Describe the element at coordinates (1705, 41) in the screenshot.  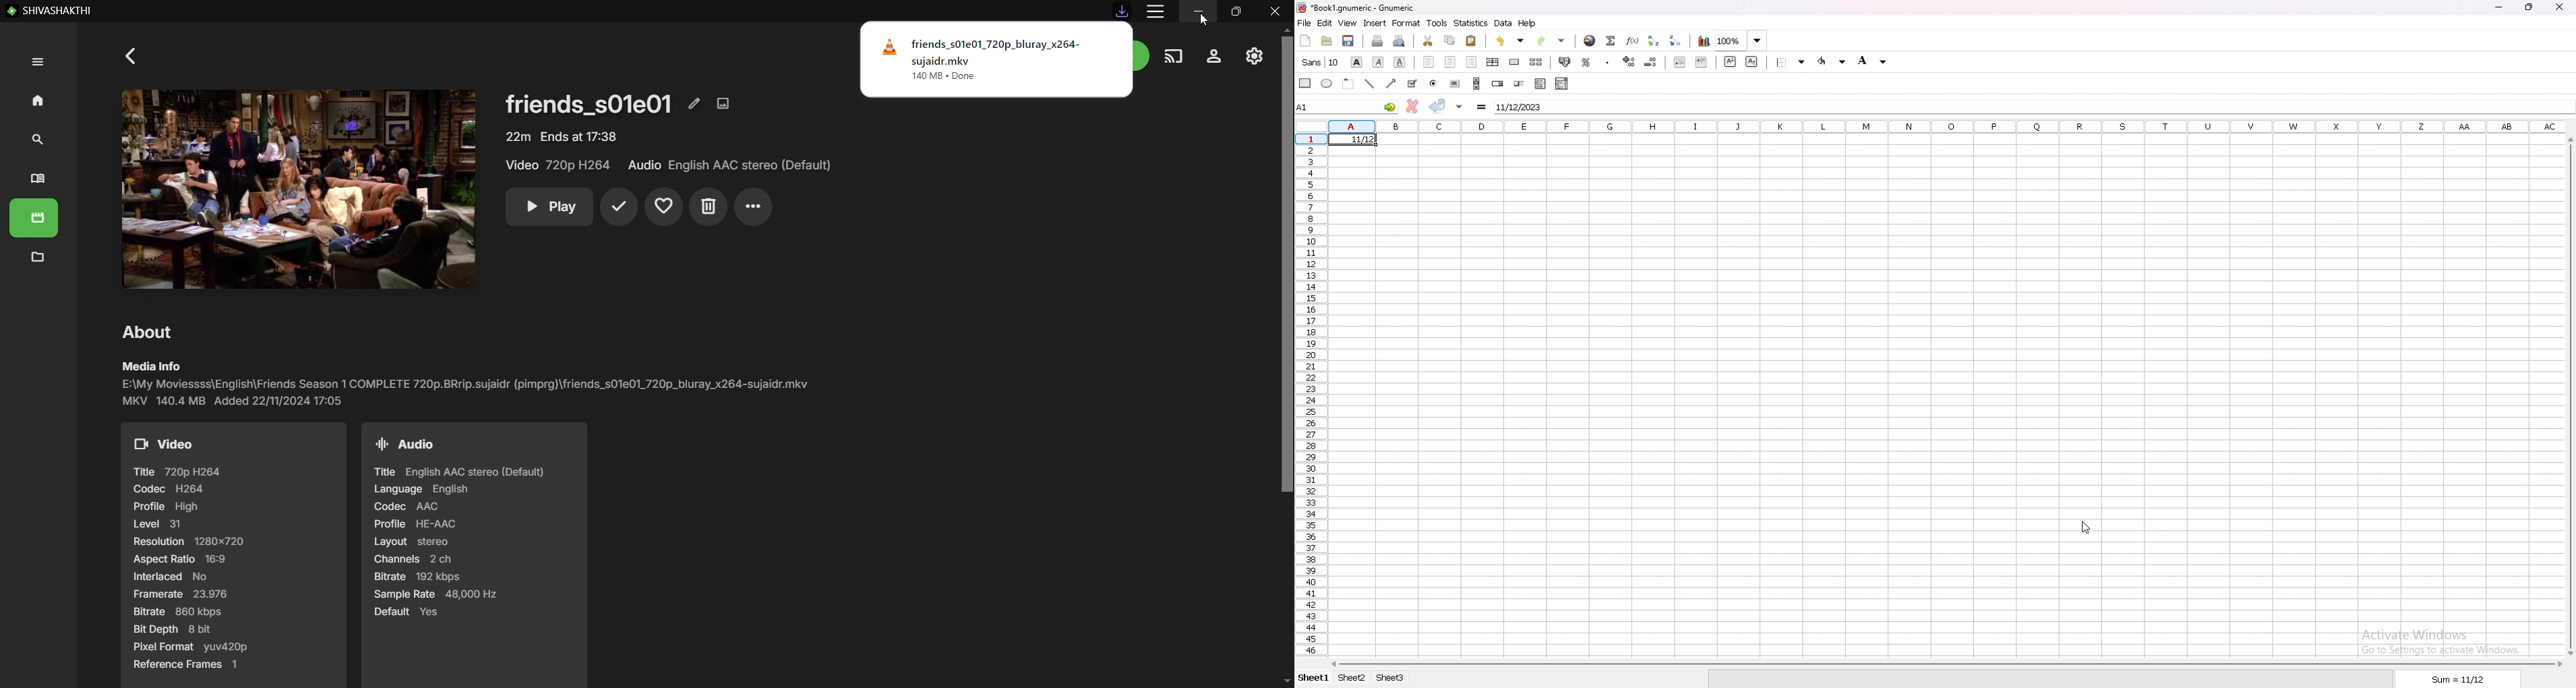
I see `chart` at that location.